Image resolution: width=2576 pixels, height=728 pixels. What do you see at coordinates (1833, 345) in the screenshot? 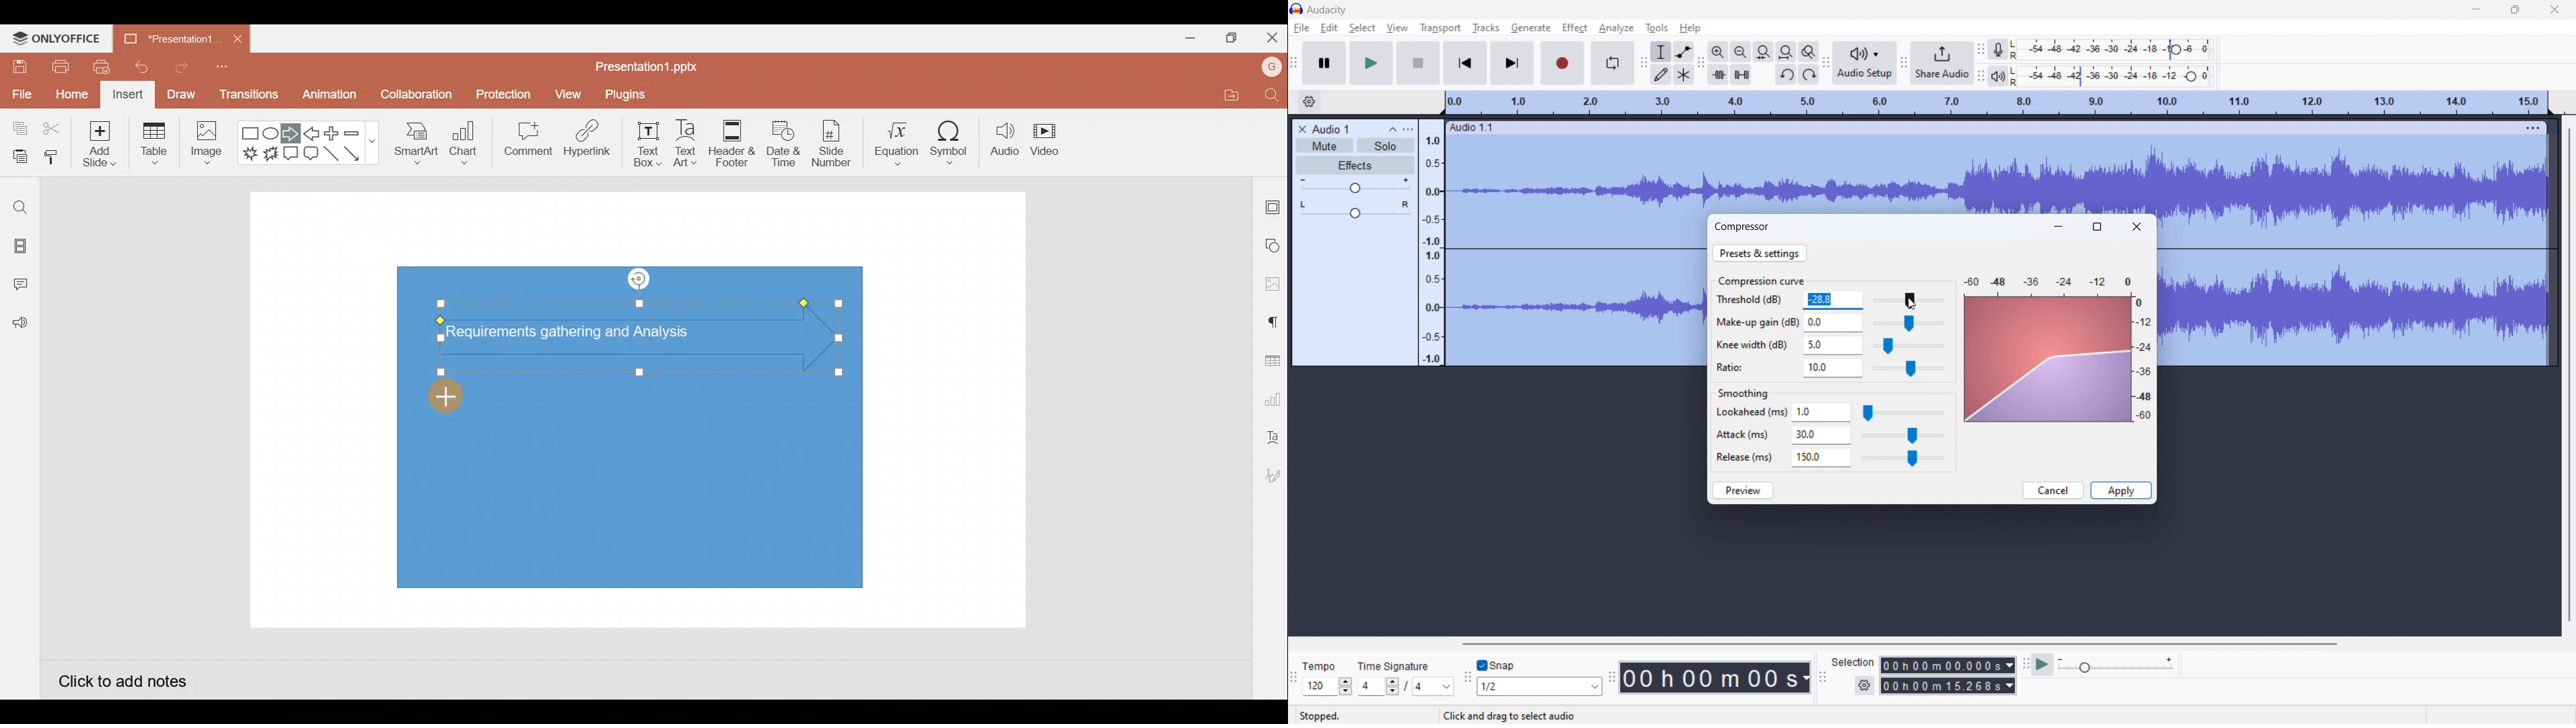
I see `5.0` at bounding box center [1833, 345].